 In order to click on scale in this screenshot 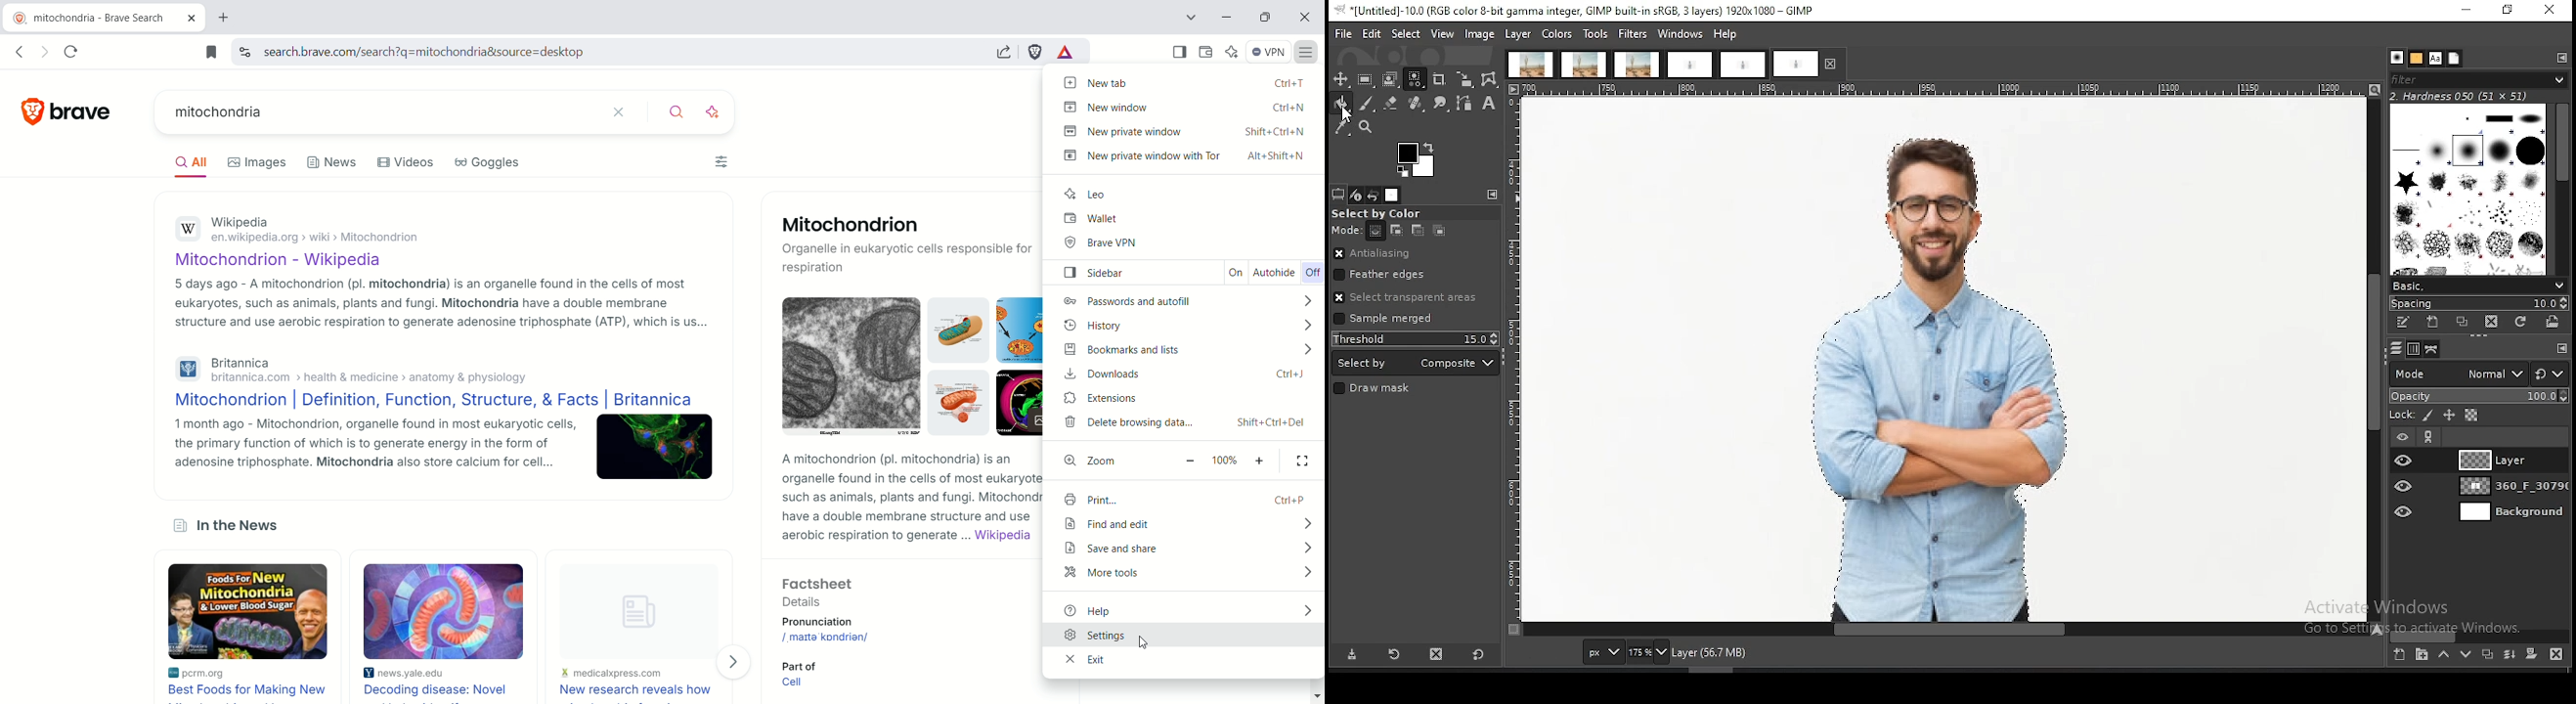, I will do `click(1514, 360)`.